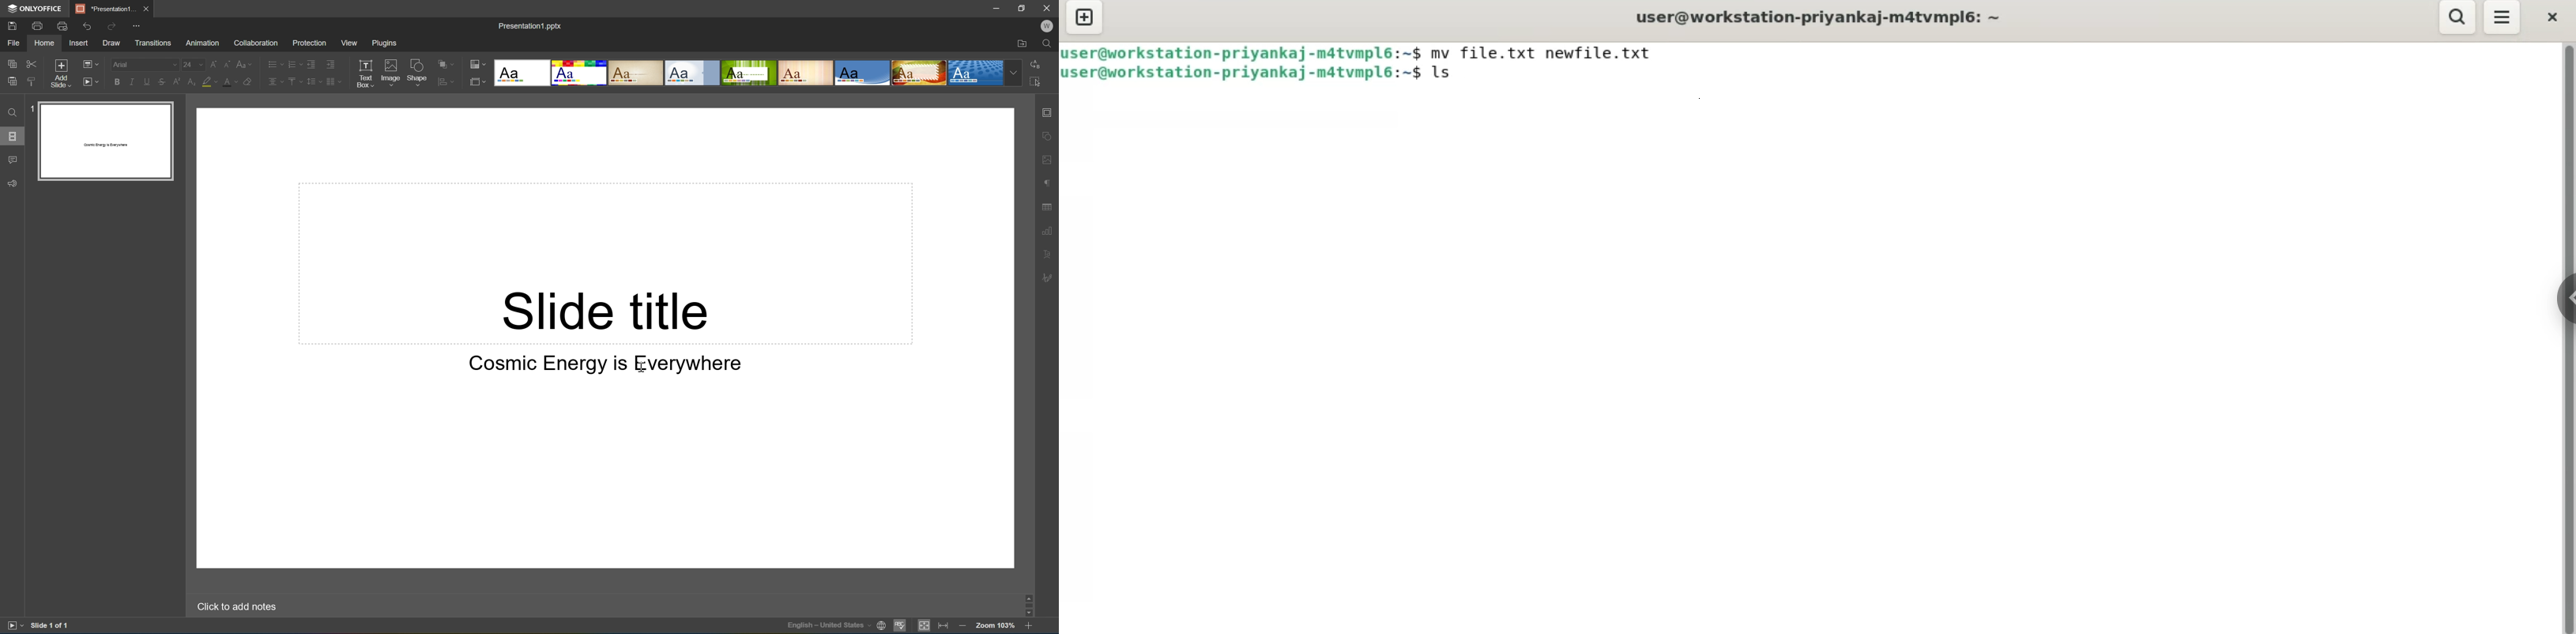  Describe the element at coordinates (1047, 279) in the screenshot. I see `Signature settings` at that location.